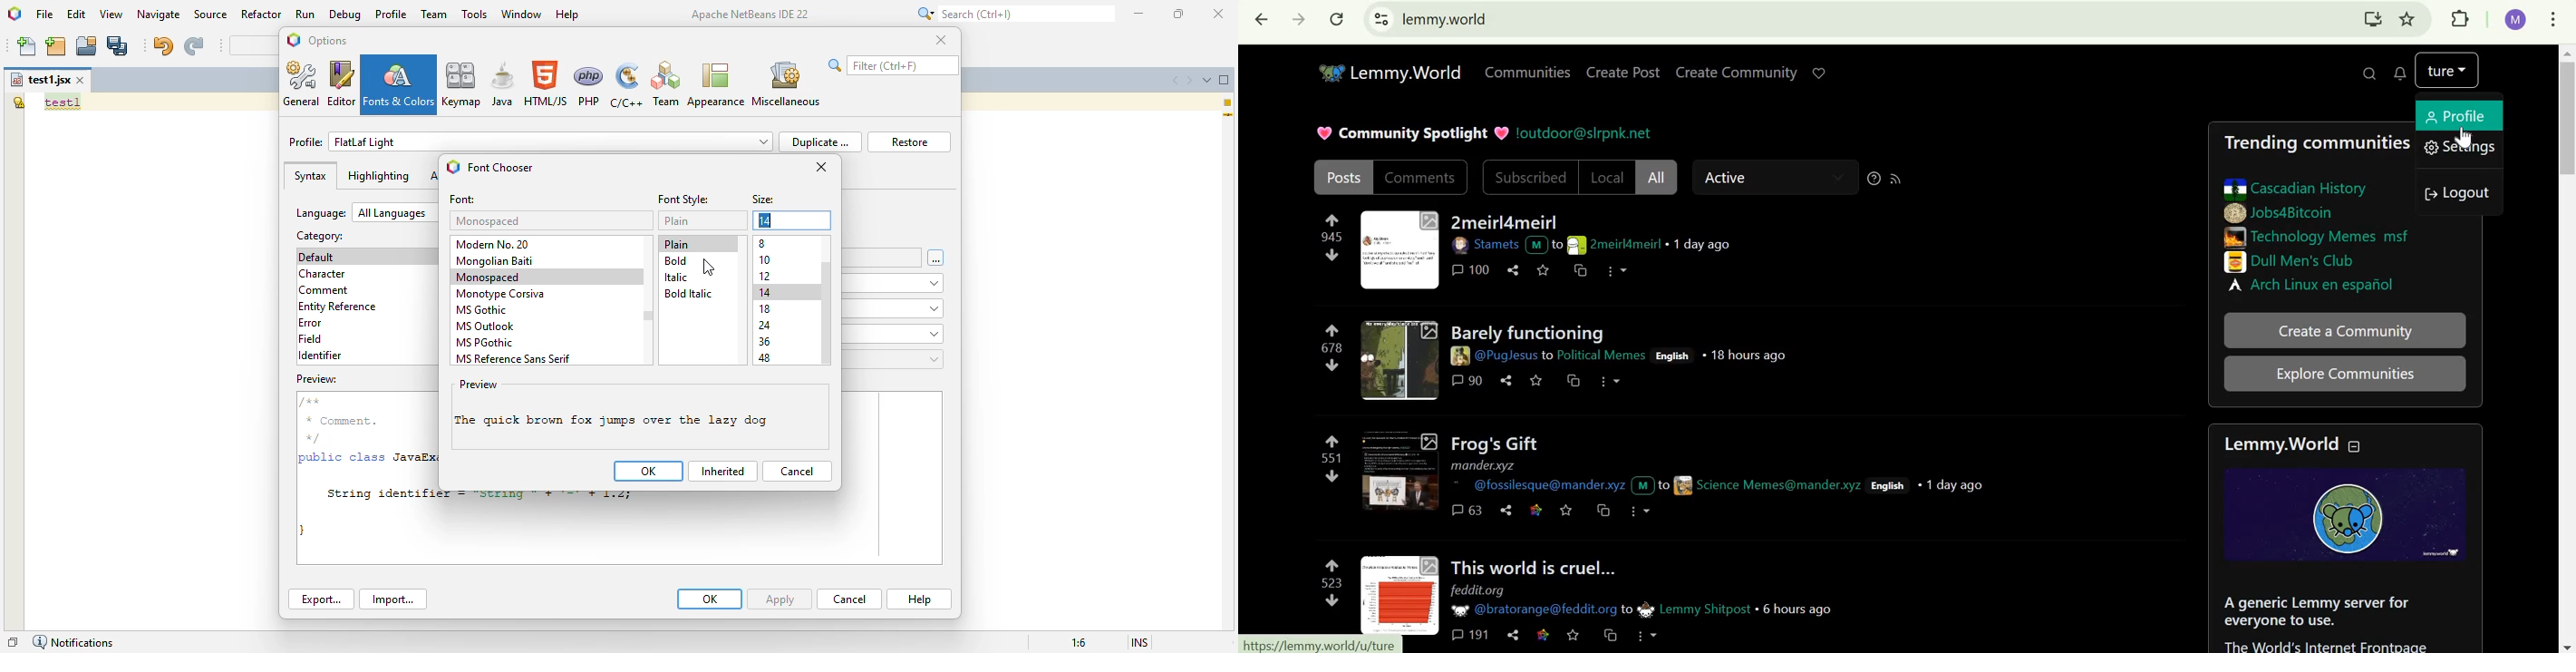 The width and height of the screenshot is (2576, 672). Describe the element at coordinates (590, 84) in the screenshot. I see `PHP` at that location.